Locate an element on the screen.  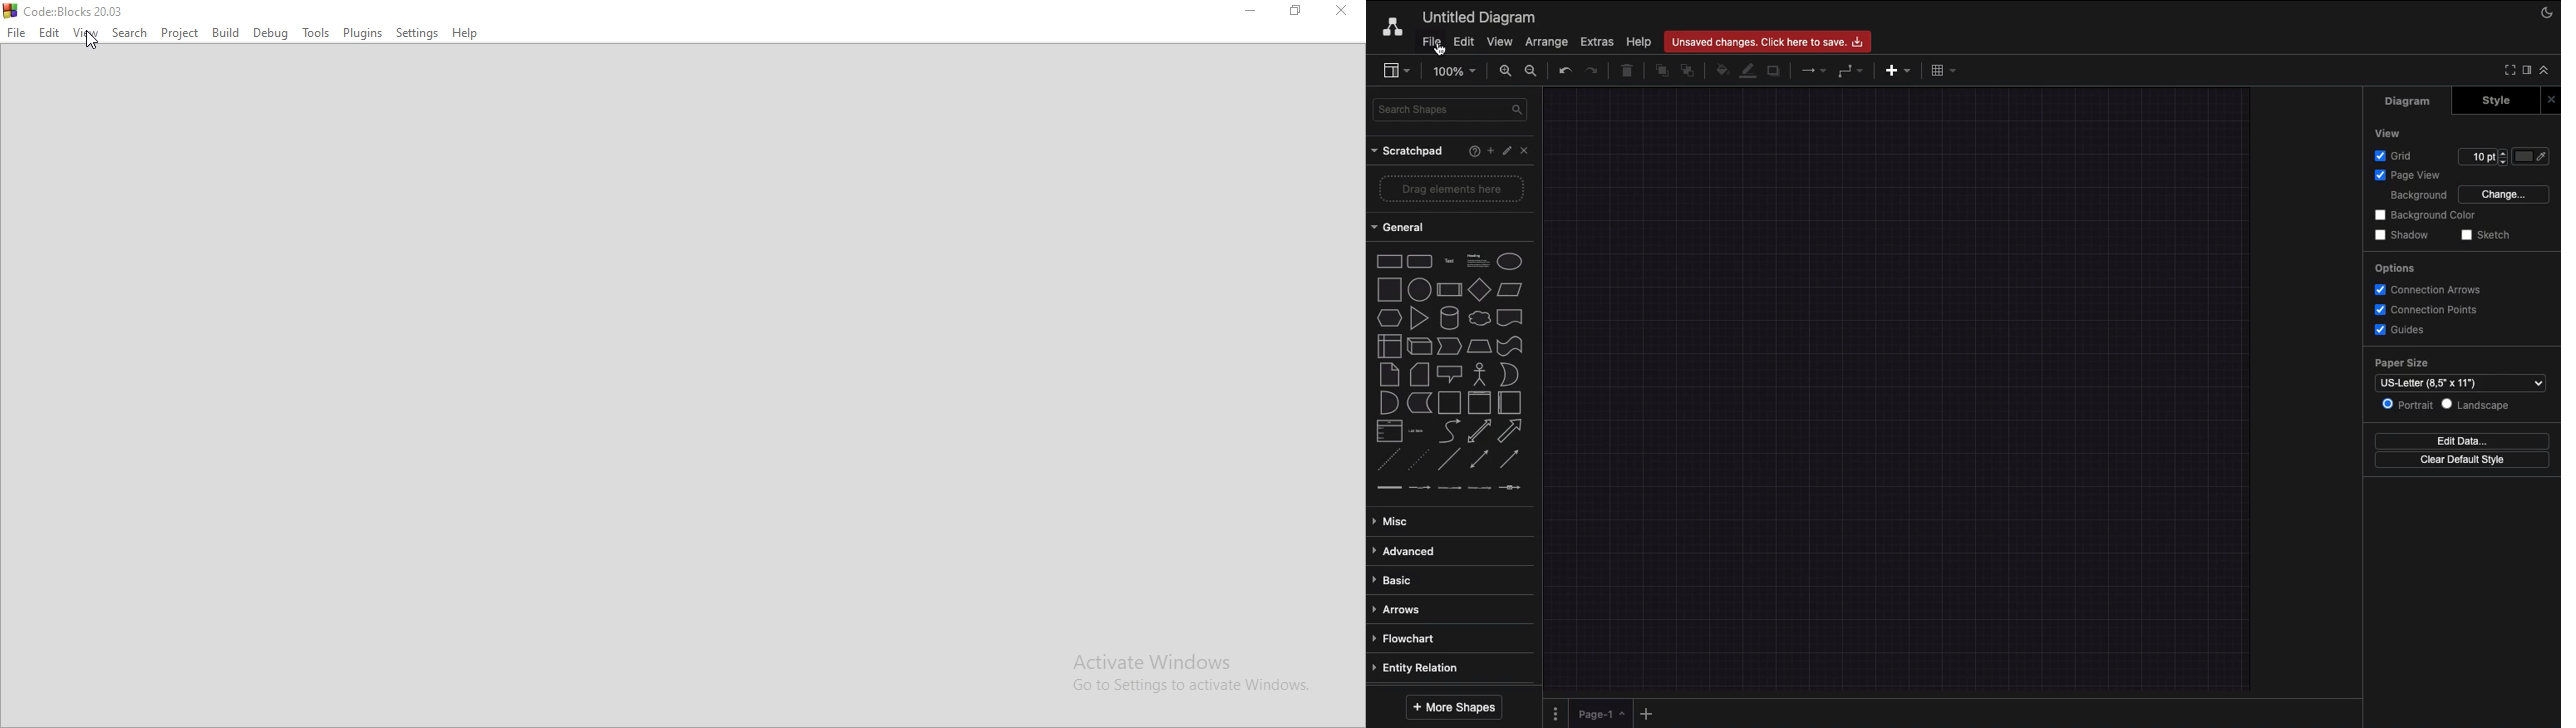
Activate Windows is located at coordinates (1153, 662).